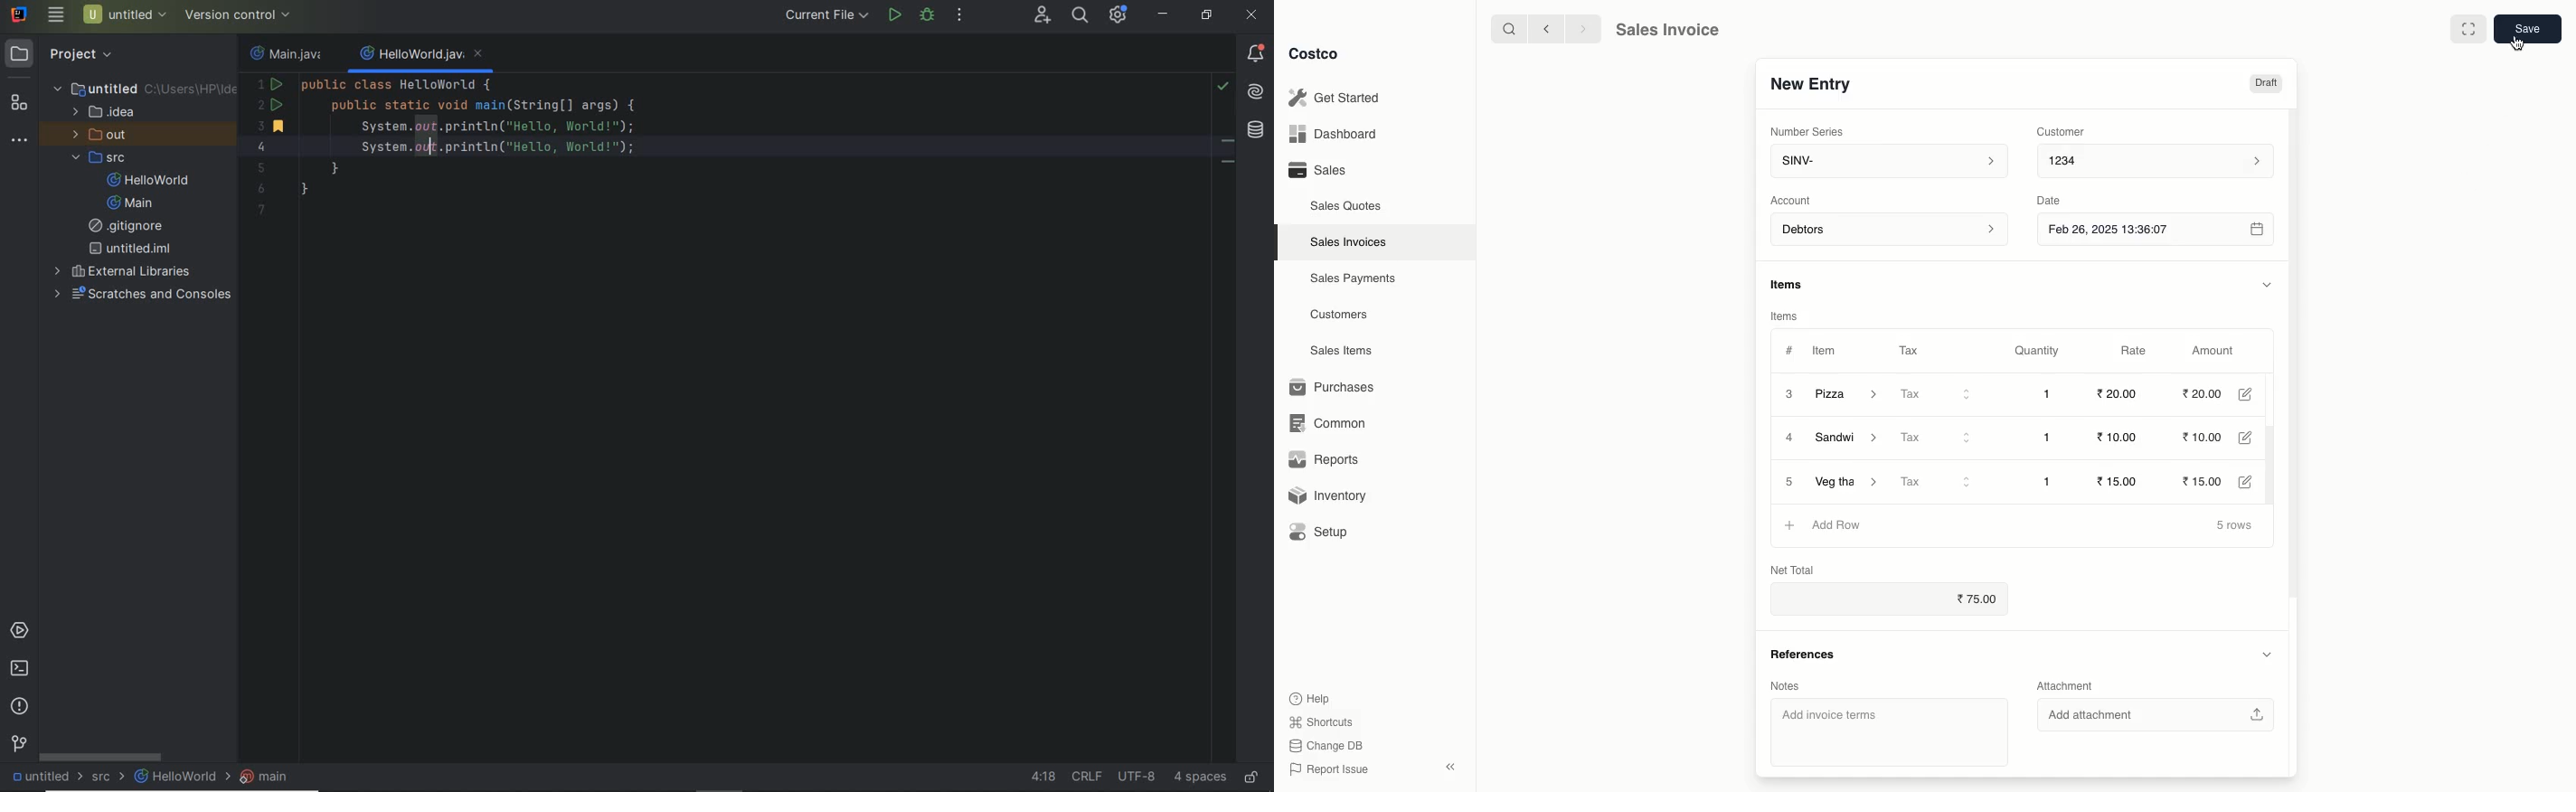  I want to click on Date, so click(2053, 201).